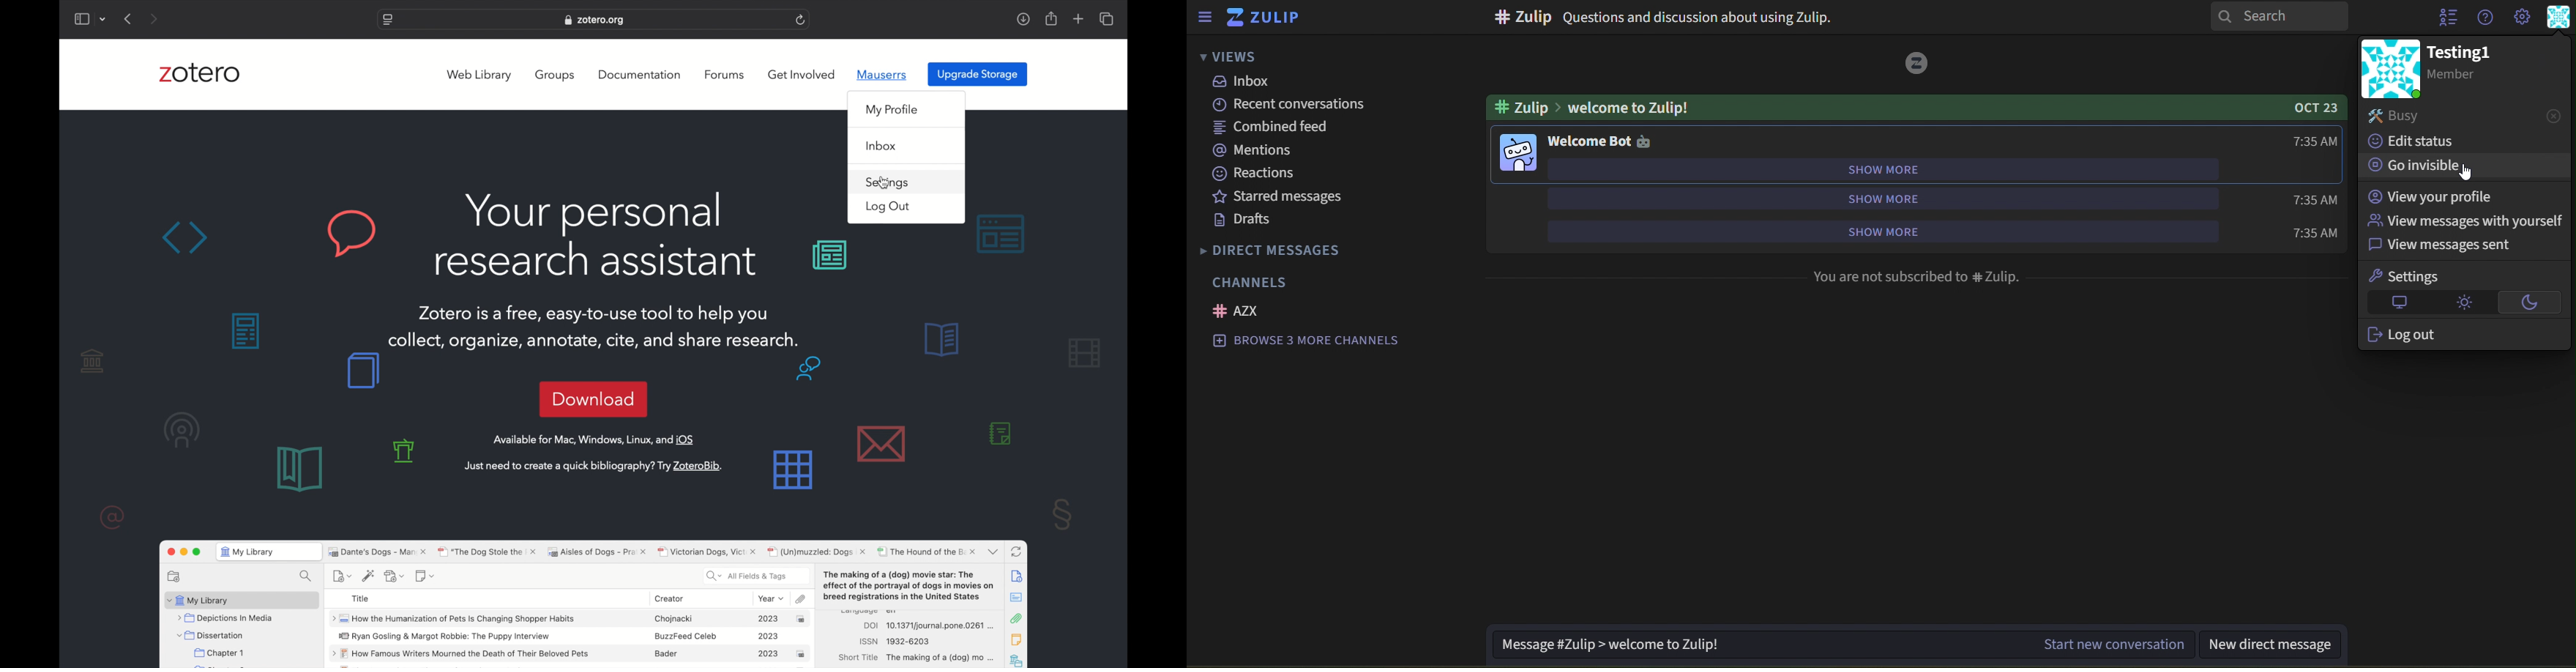 This screenshot has height=672, width=2576. Describe the element at coordinates (597, 236) in the screenshot. I see `your personal research assistant` at that location.